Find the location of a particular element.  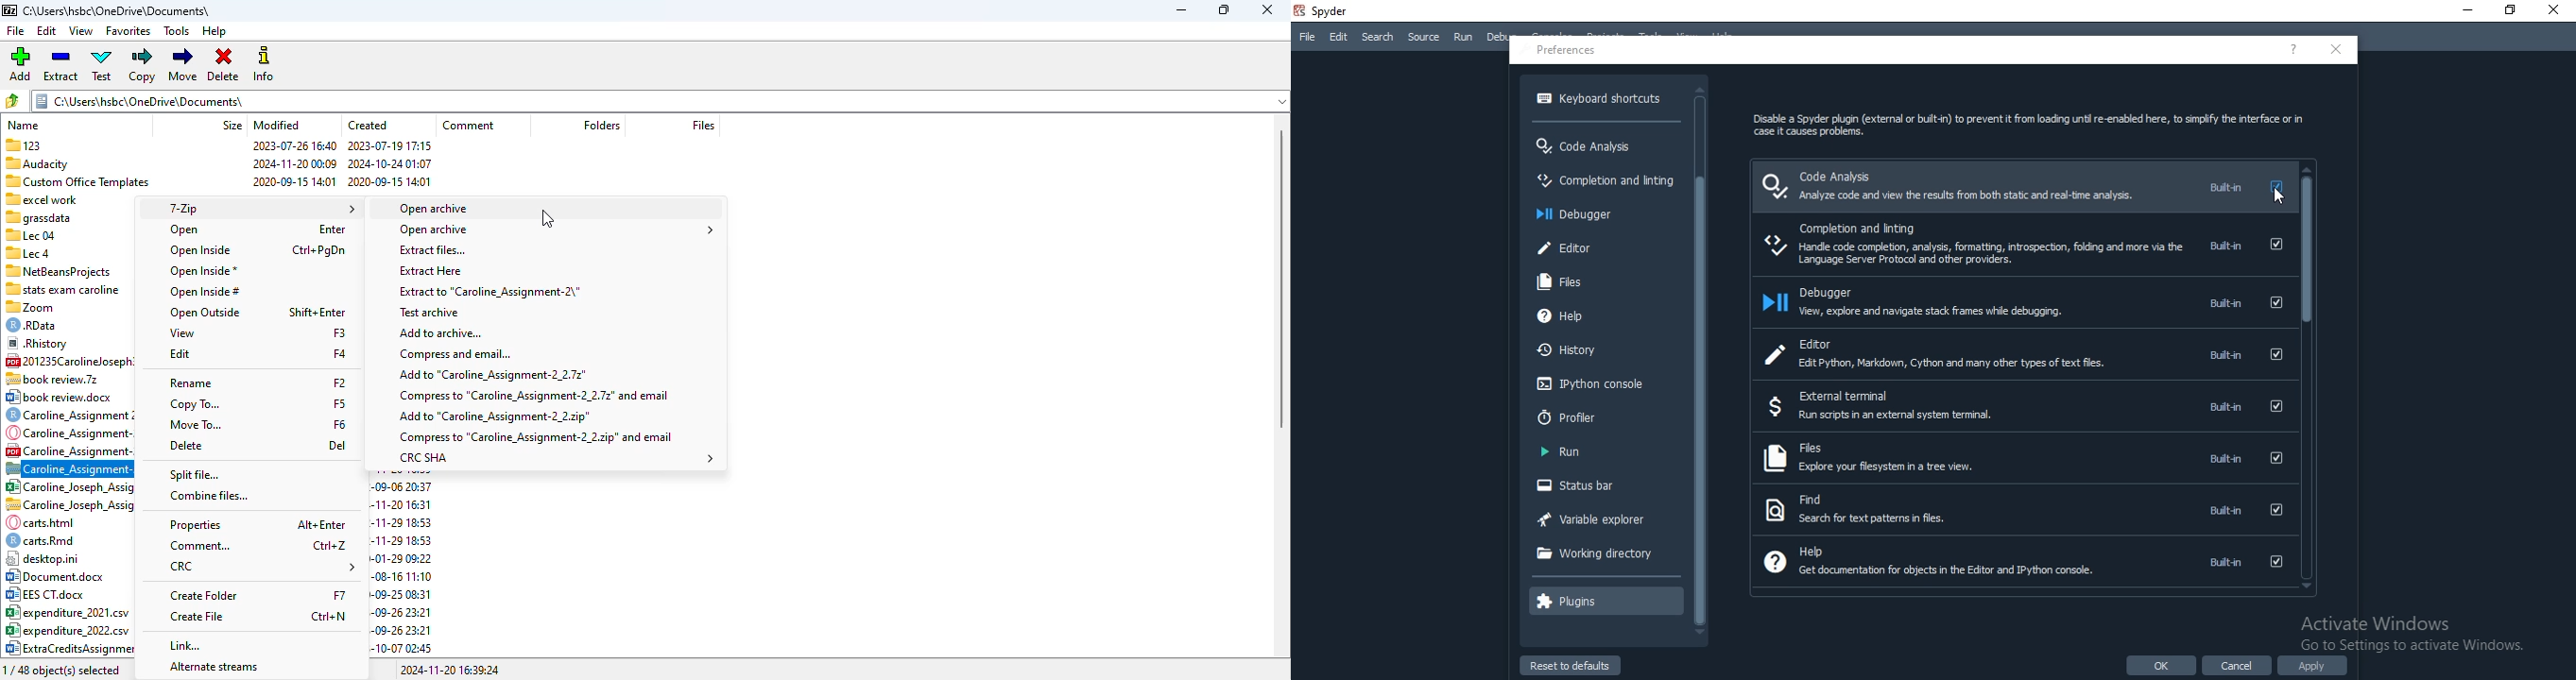

Run is located at coordinates (1463, 39).